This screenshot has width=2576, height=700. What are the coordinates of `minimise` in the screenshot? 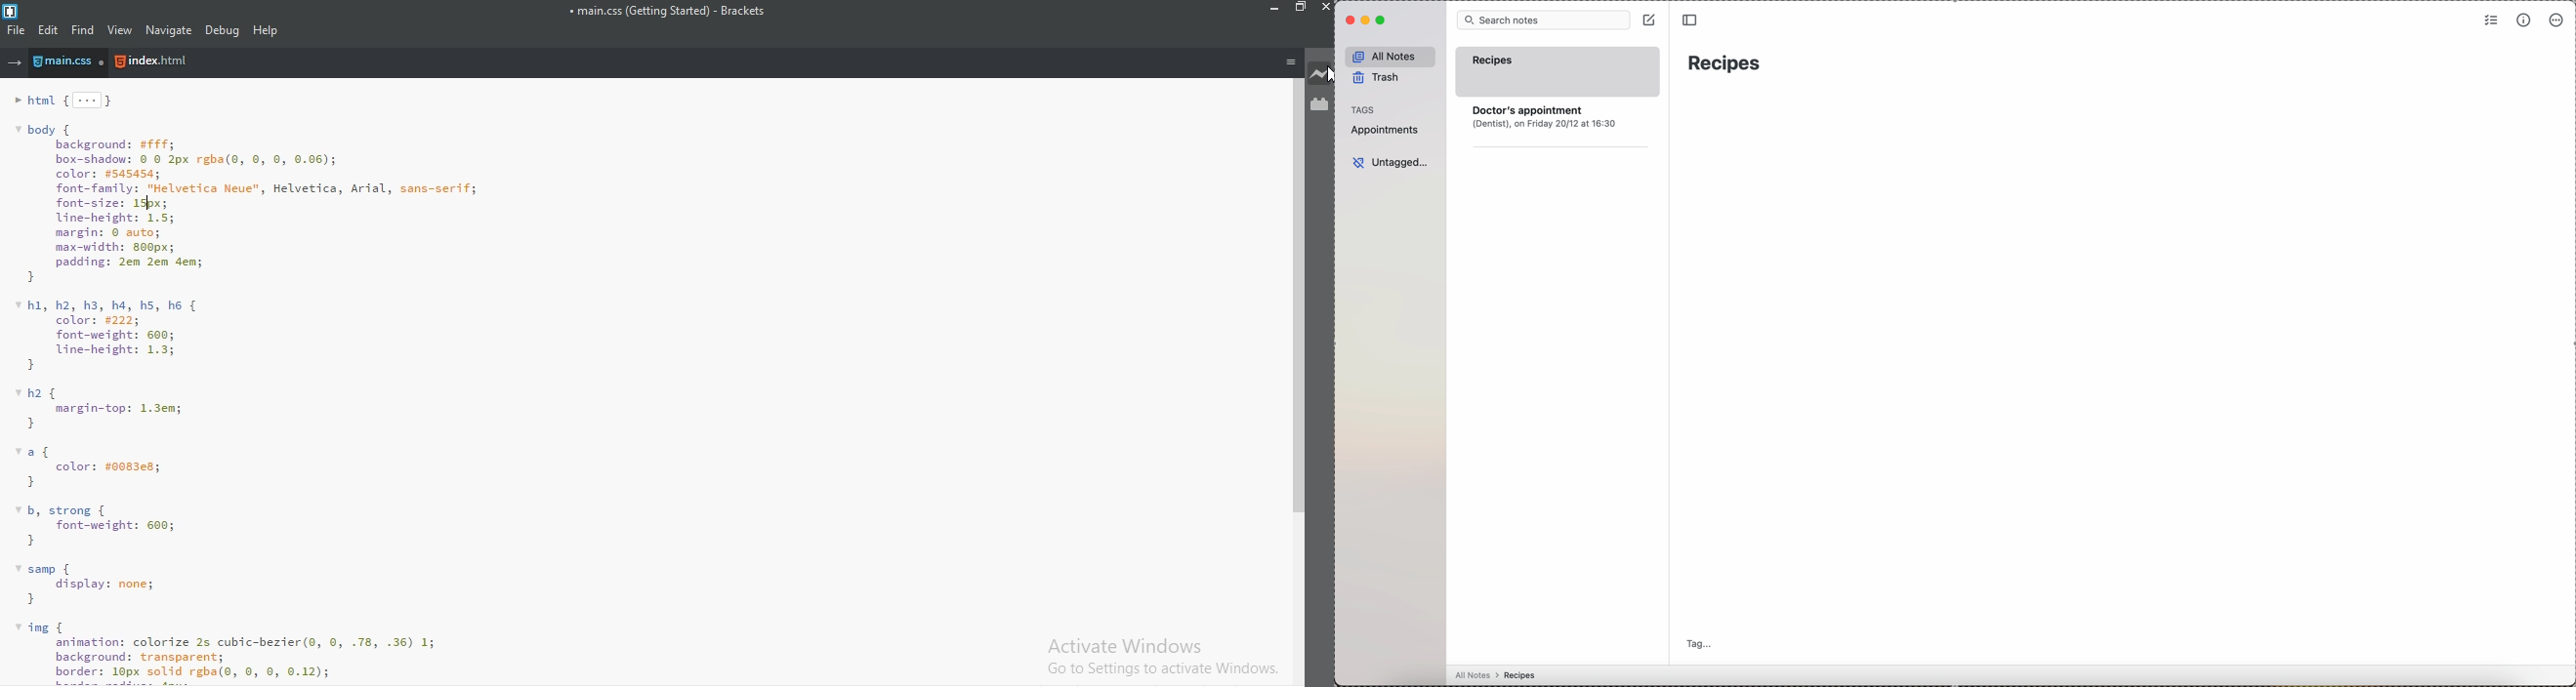 It's located at (1271, 10).